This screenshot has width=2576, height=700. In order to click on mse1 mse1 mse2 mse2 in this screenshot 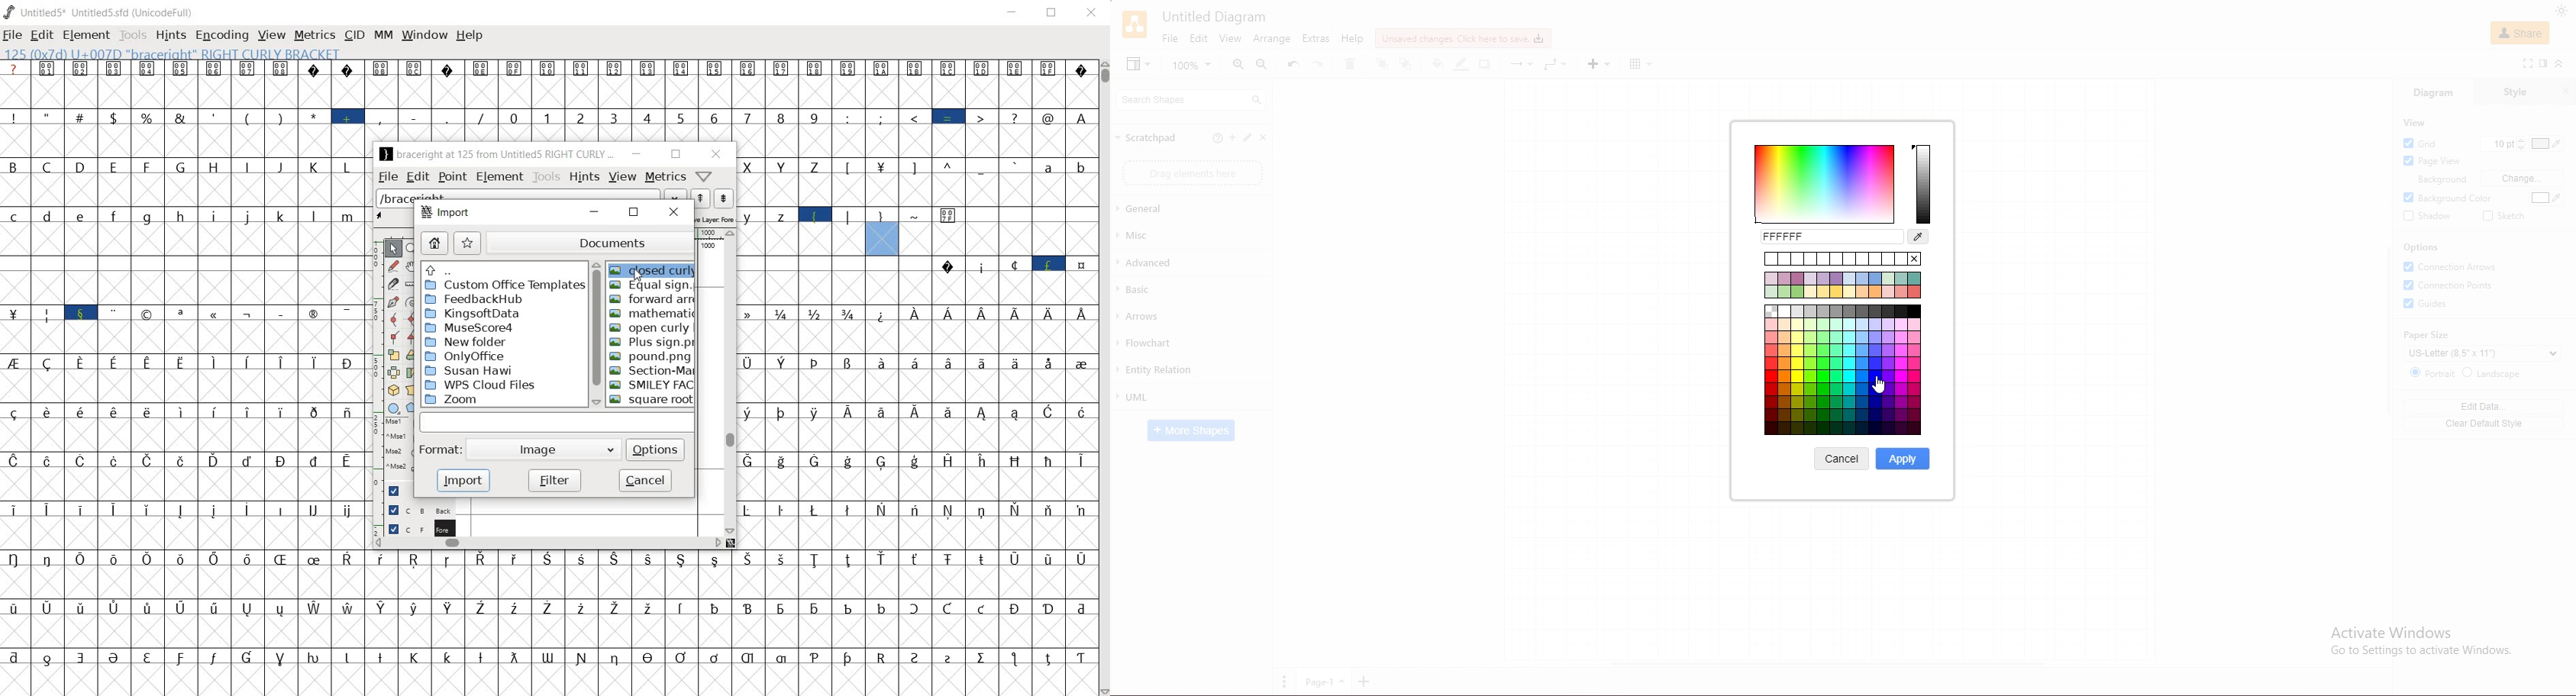, I will do `click(392, 447)`.